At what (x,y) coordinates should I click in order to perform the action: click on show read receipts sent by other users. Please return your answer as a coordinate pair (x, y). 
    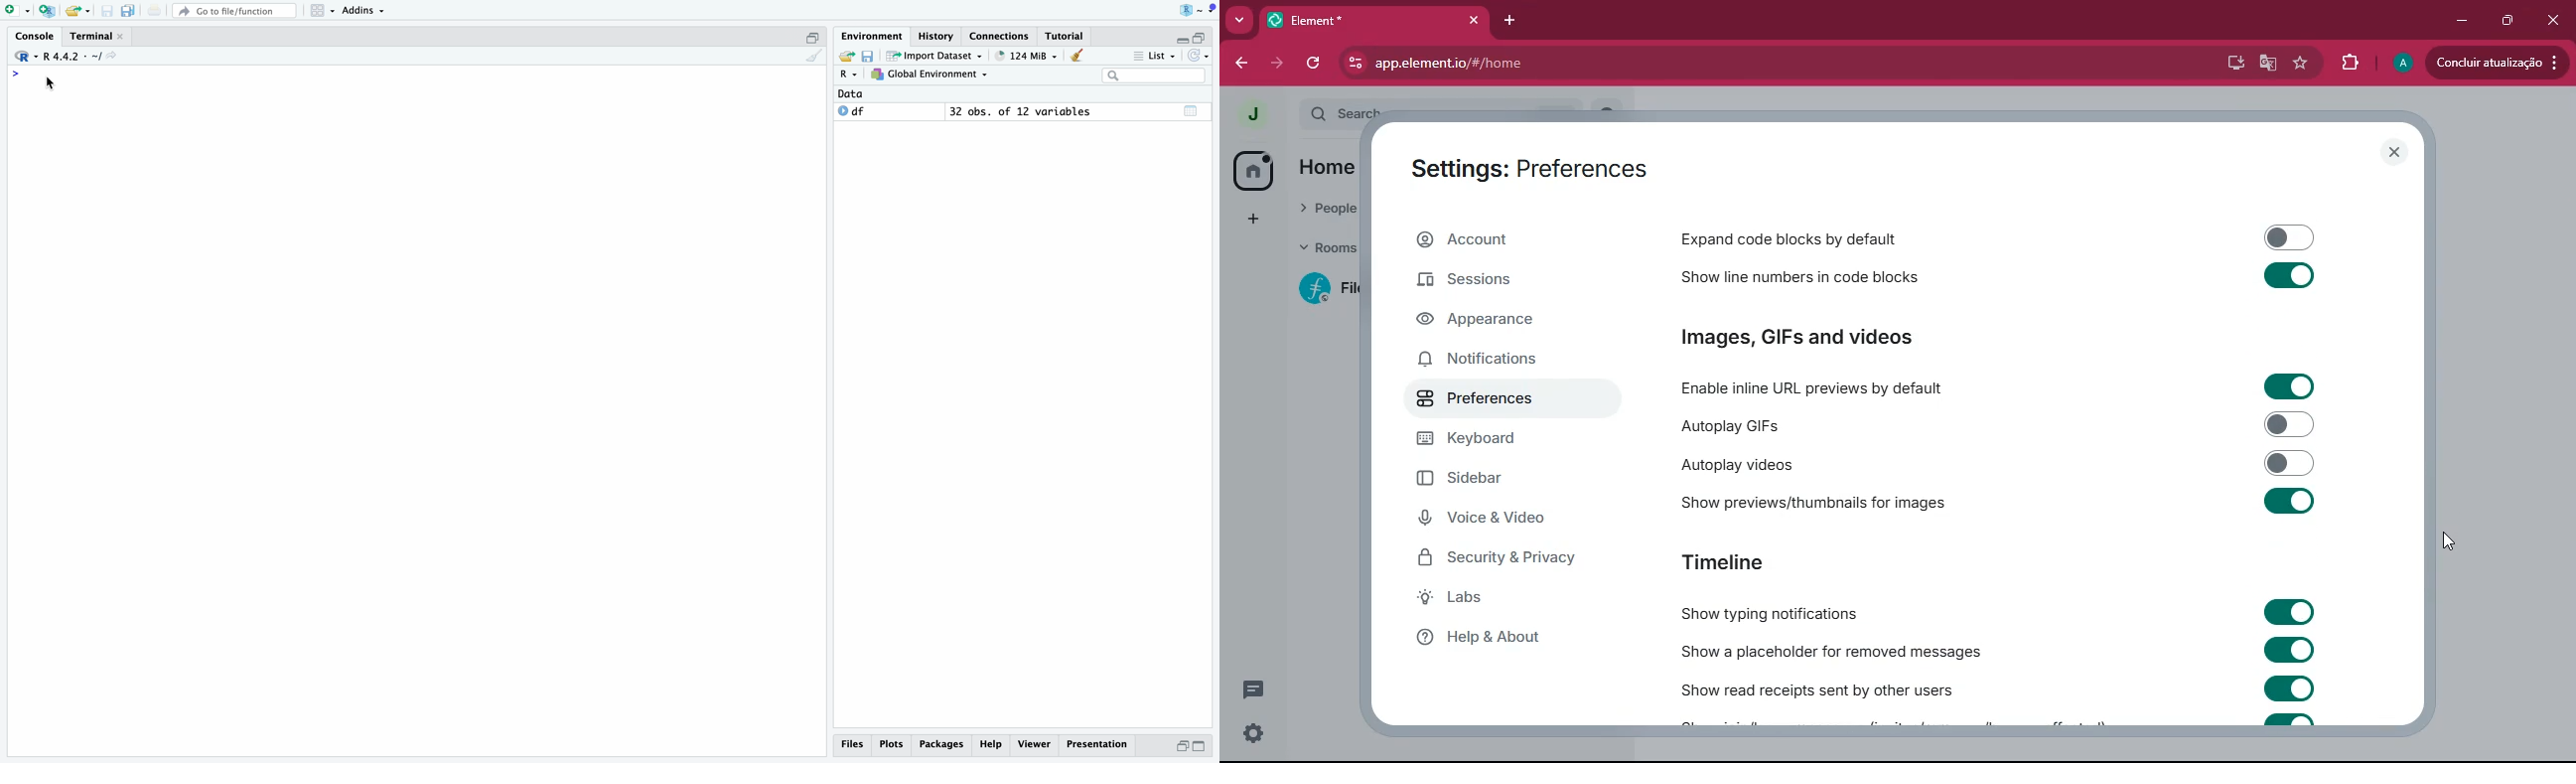
    Looking at the image, I should click on (1818, 687).